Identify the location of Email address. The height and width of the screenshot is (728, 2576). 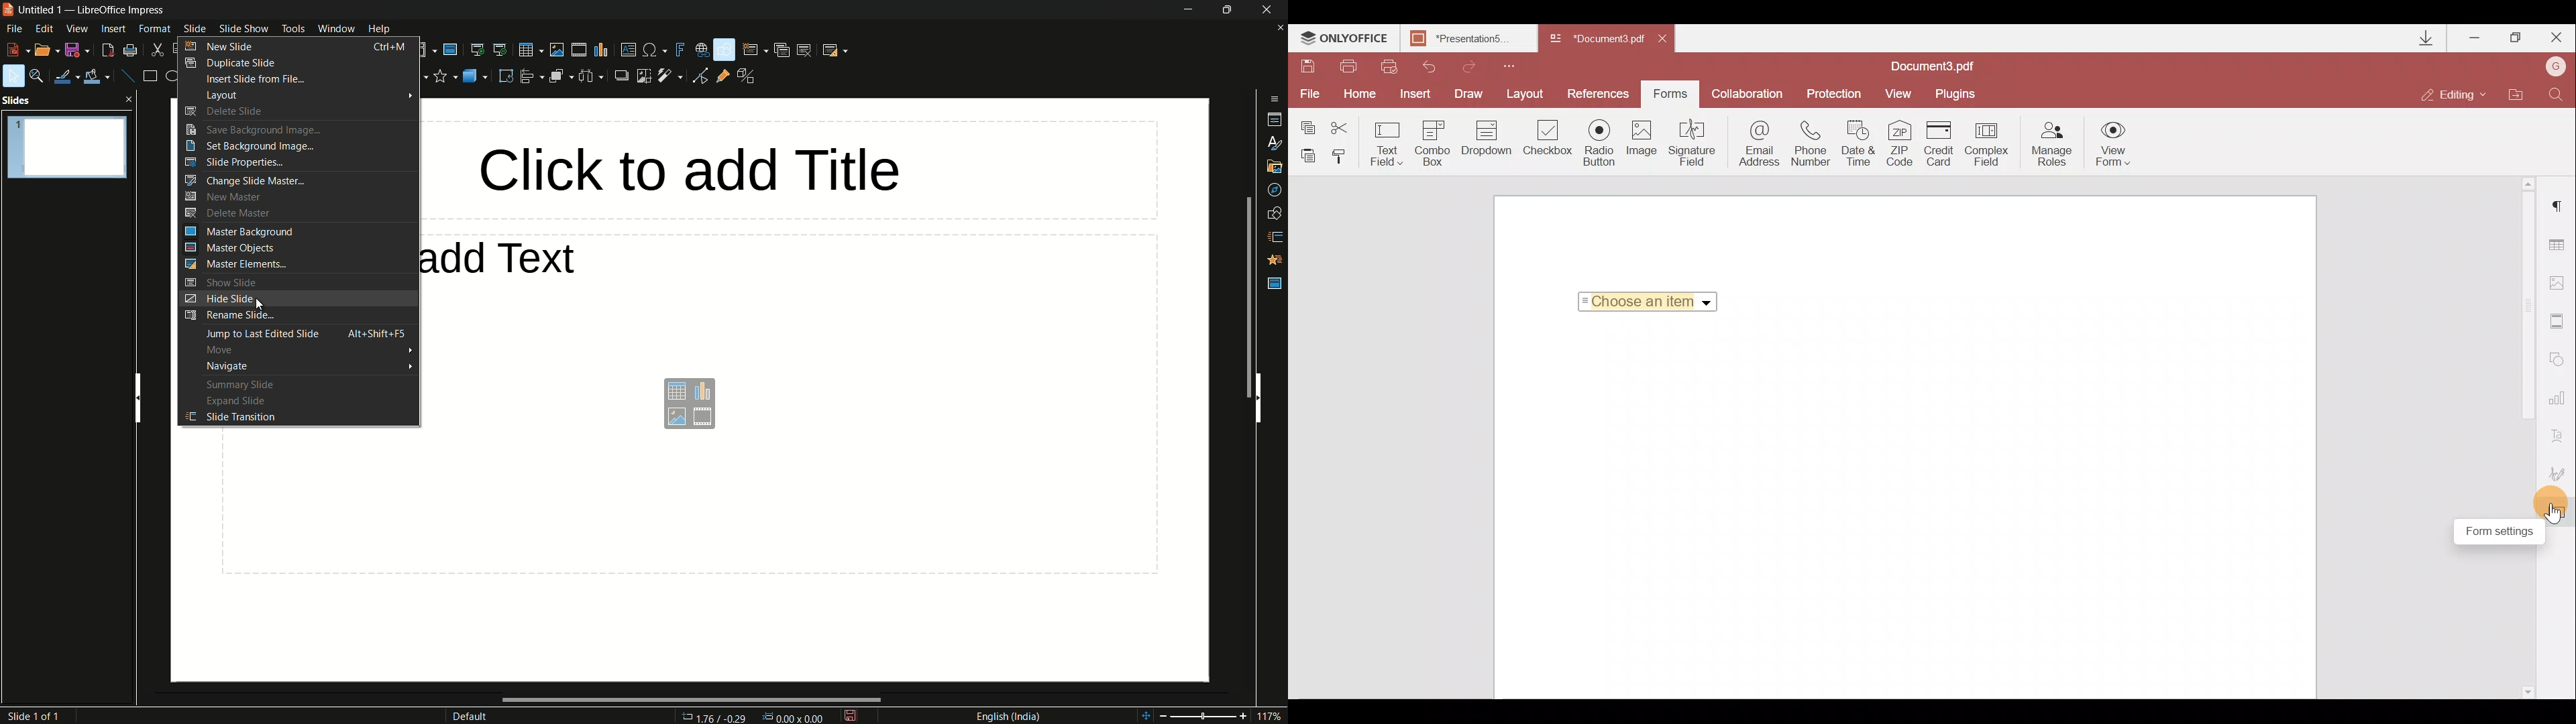
(1760, 145).